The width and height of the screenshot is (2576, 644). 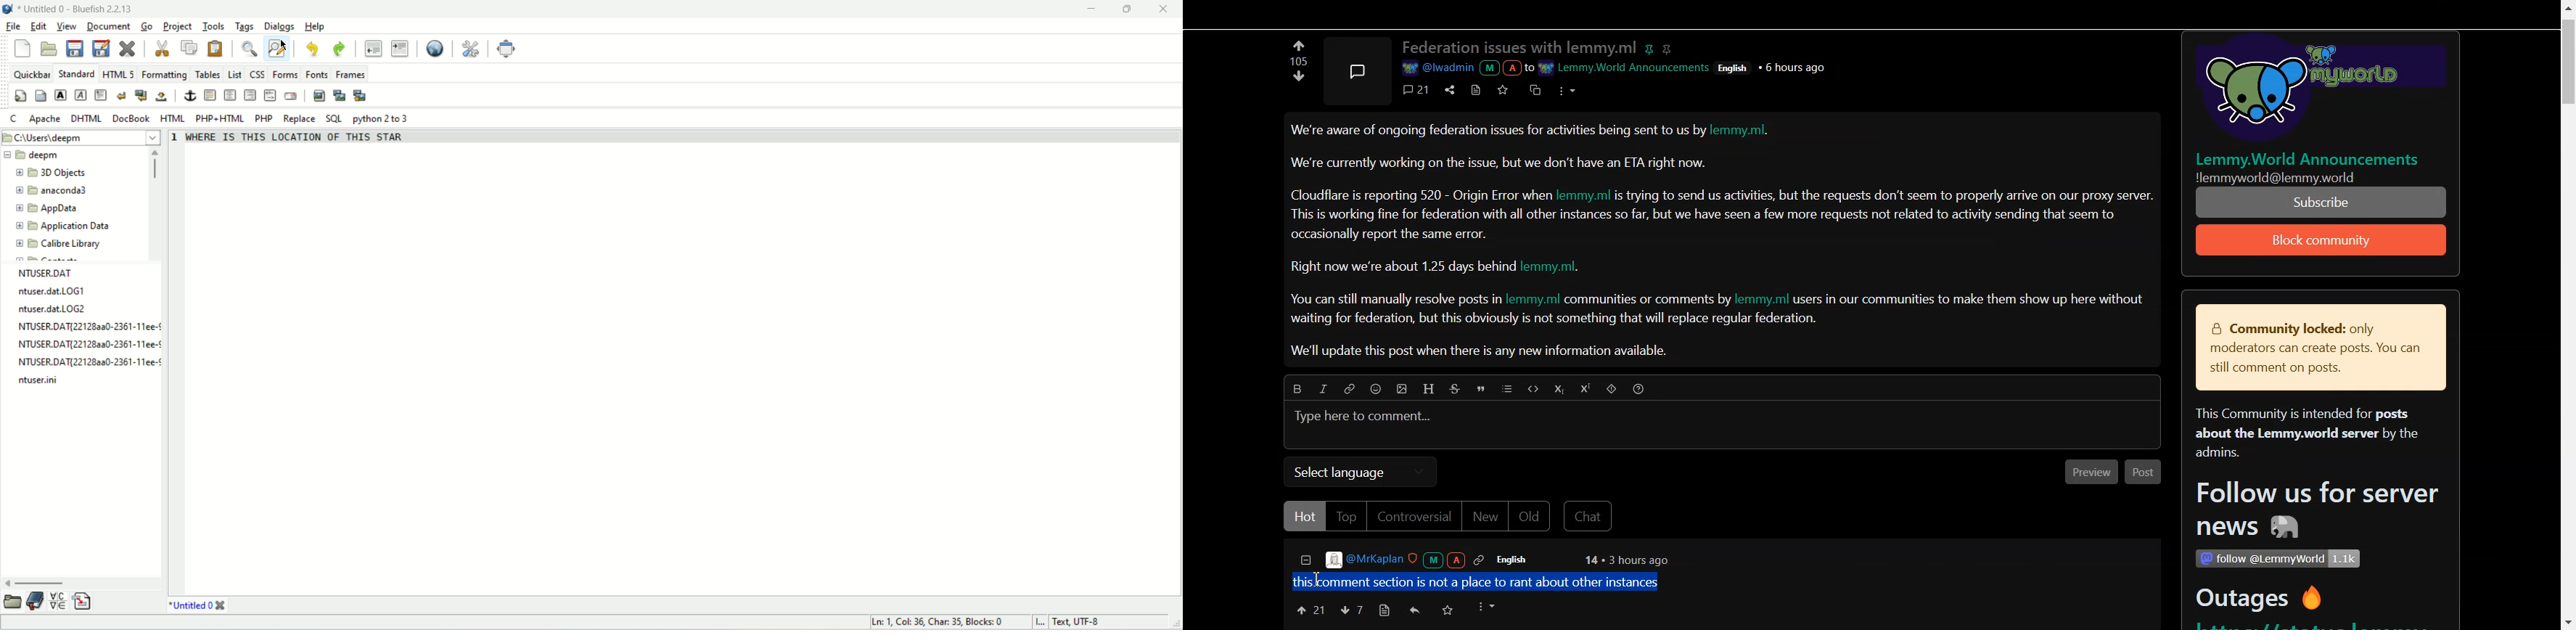 What do you see at coordinates (147, 25) in the screenshot?
I see `go` at bounding box center [147, 25].